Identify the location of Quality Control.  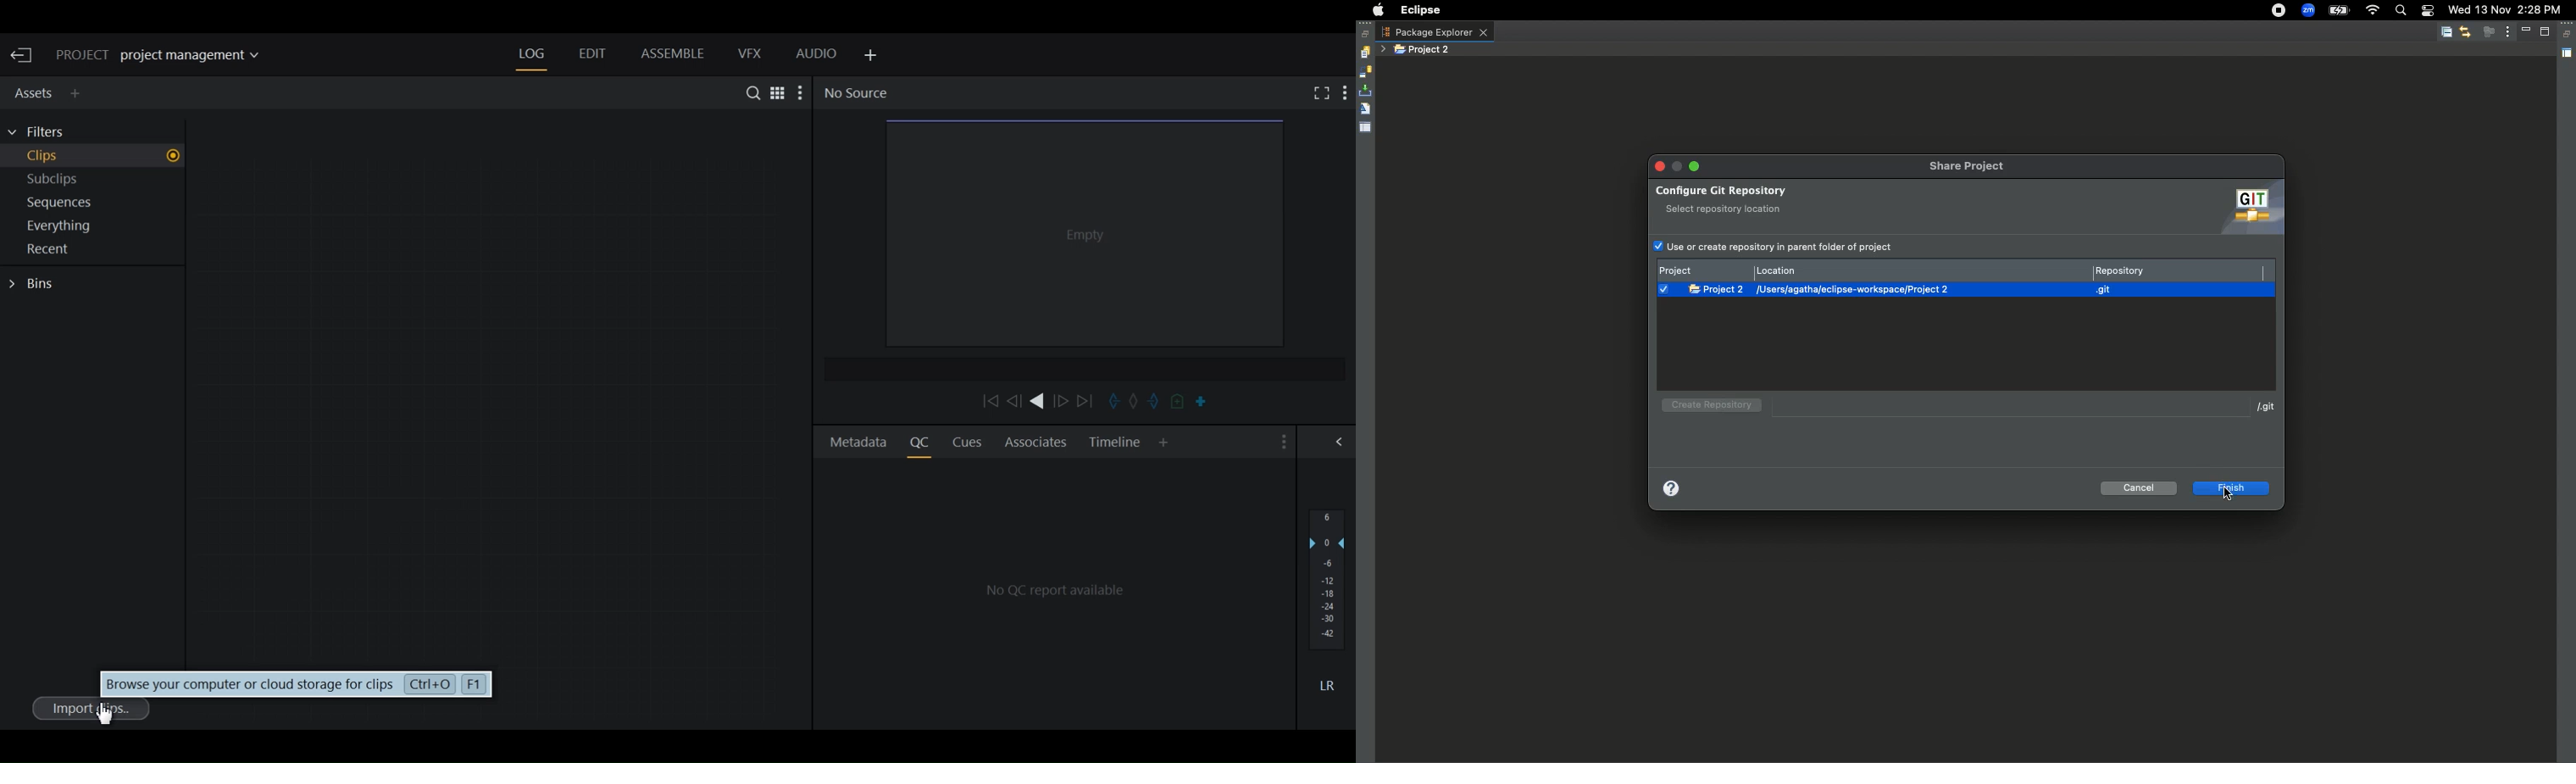
(923, 442).